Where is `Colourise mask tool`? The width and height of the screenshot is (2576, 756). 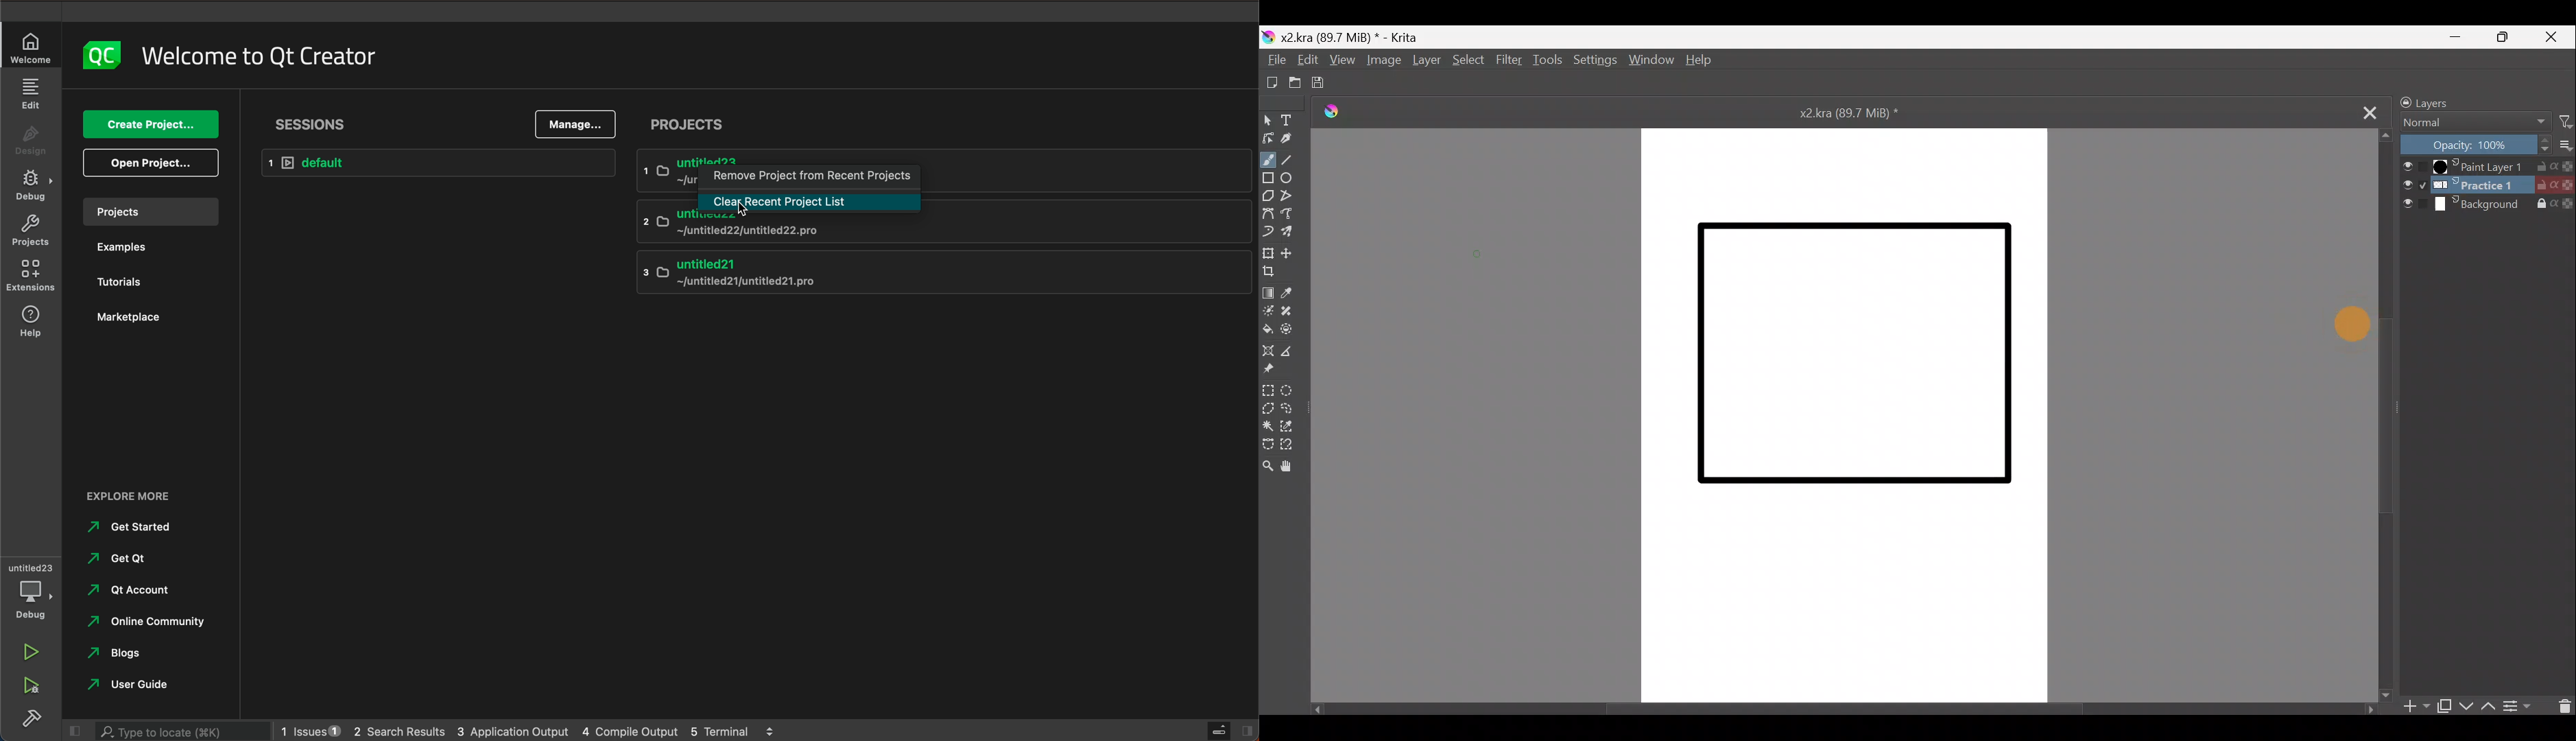
Colourise mask tool is located at coordinates (1269, 310).